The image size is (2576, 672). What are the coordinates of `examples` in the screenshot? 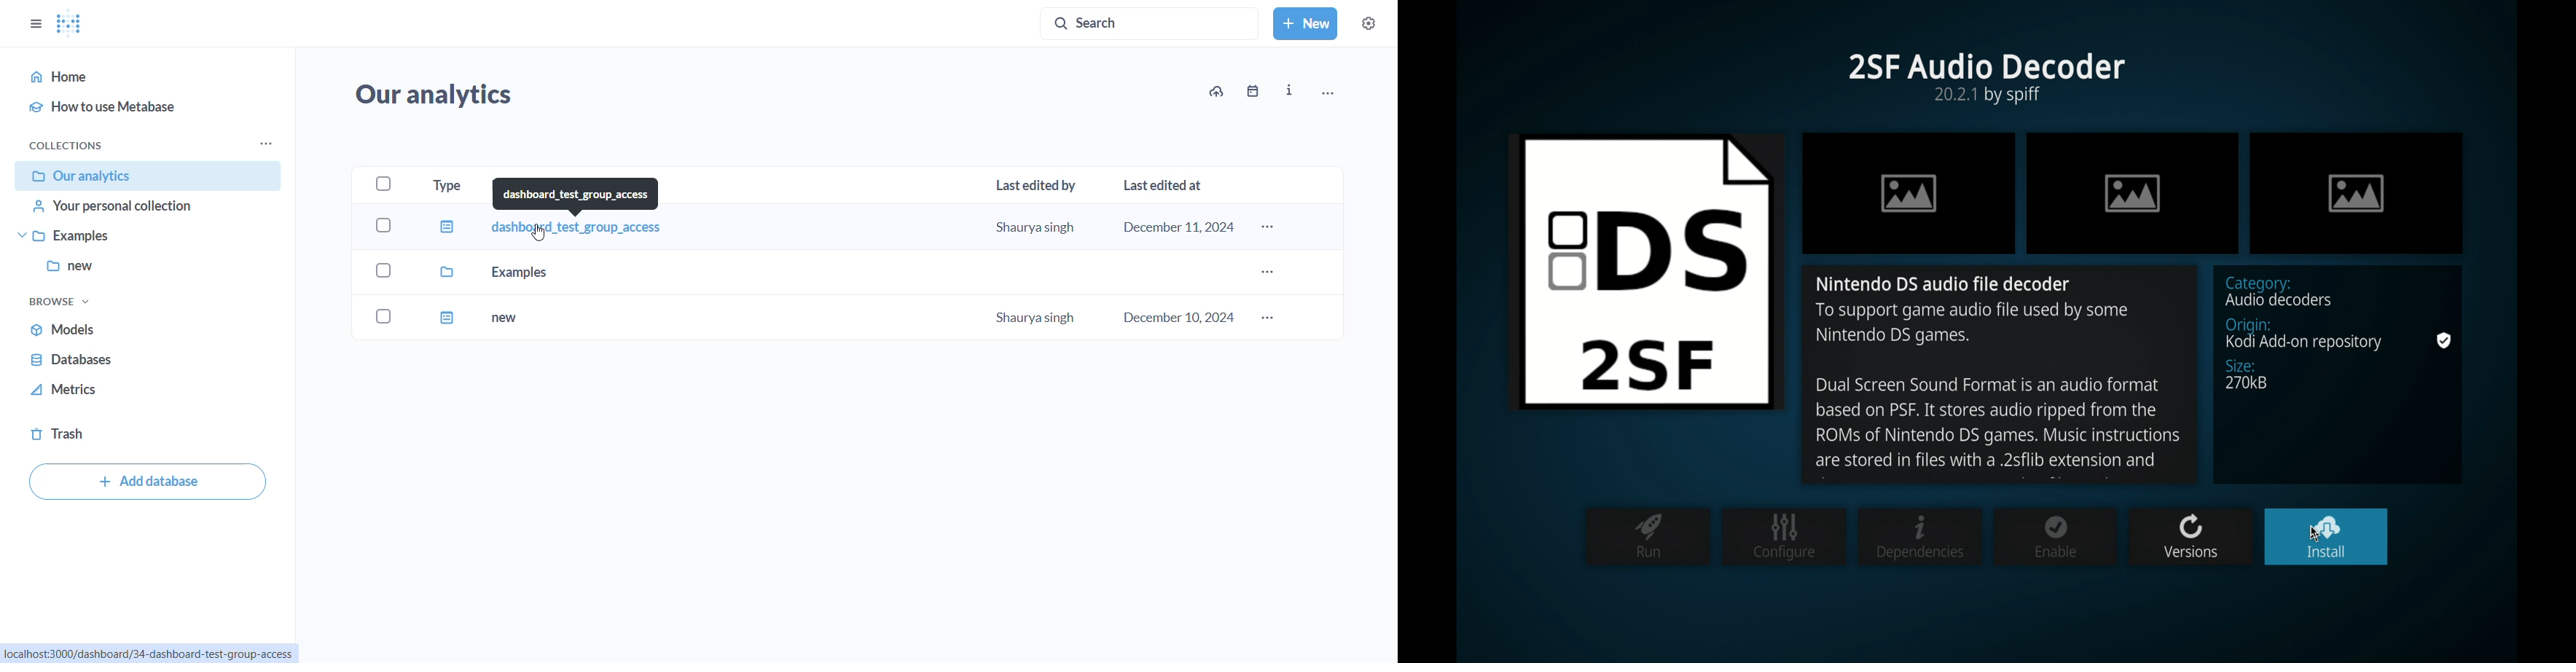 It's located at (732, 271).